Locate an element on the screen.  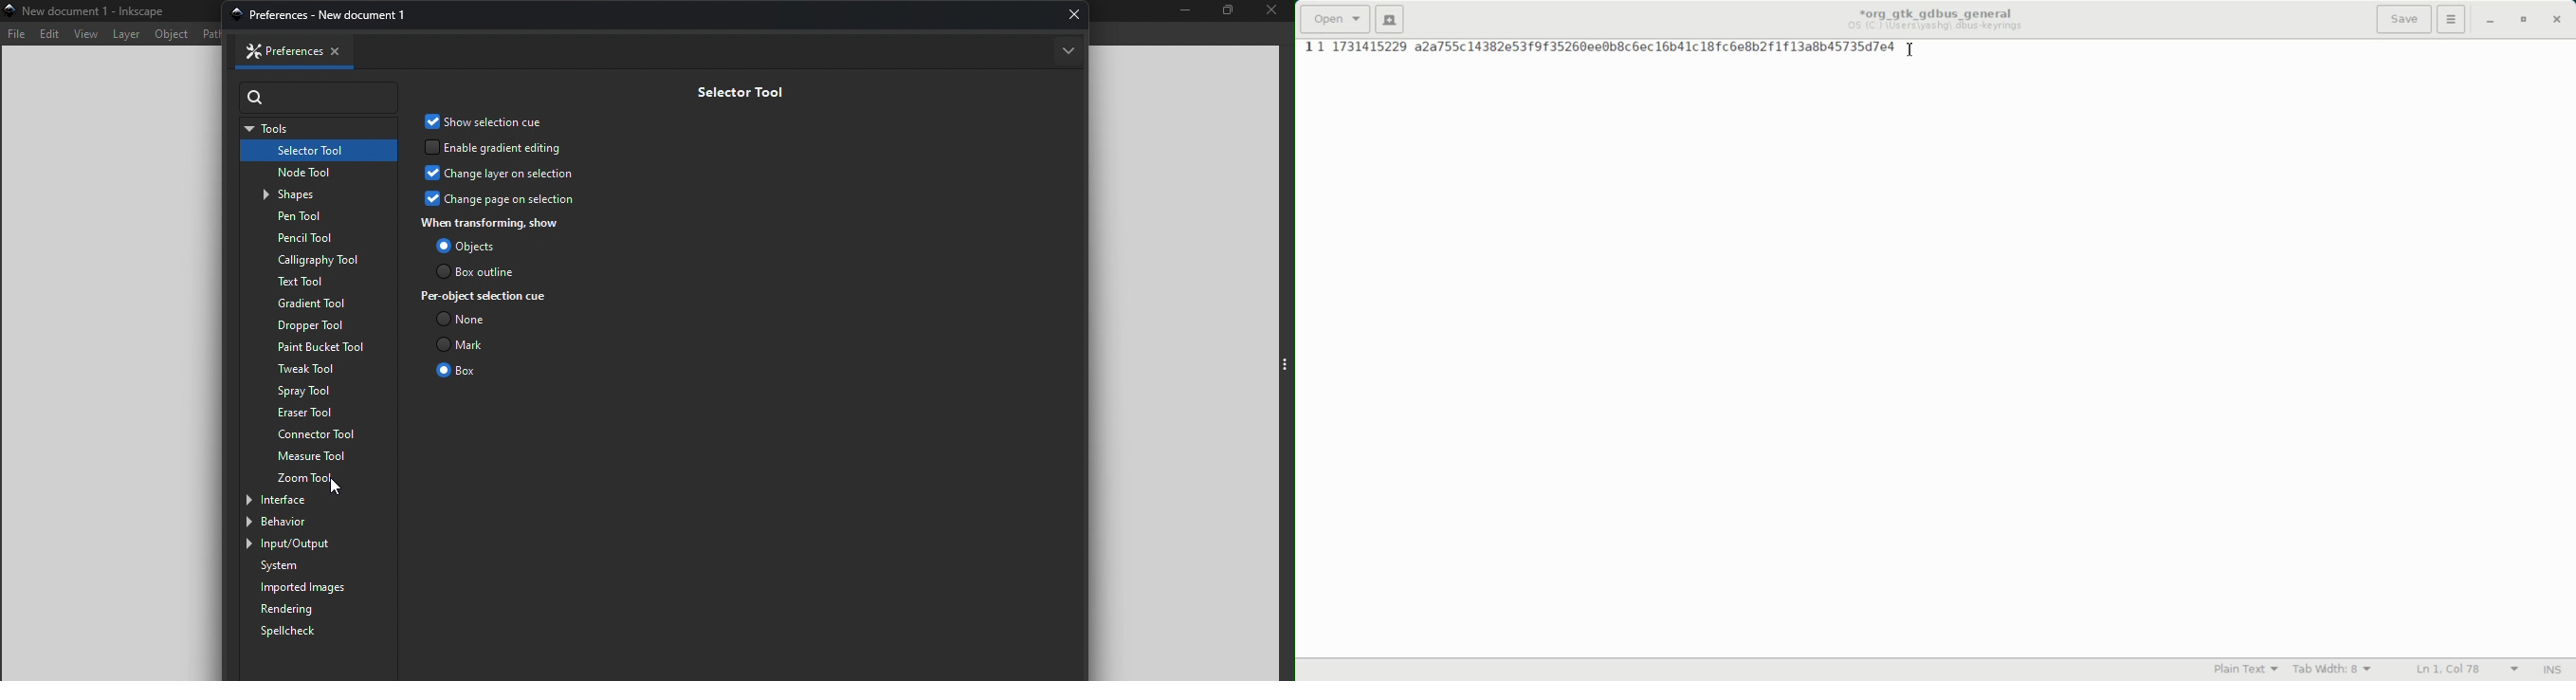
Dropper tool is located at coordinates (320, 325).